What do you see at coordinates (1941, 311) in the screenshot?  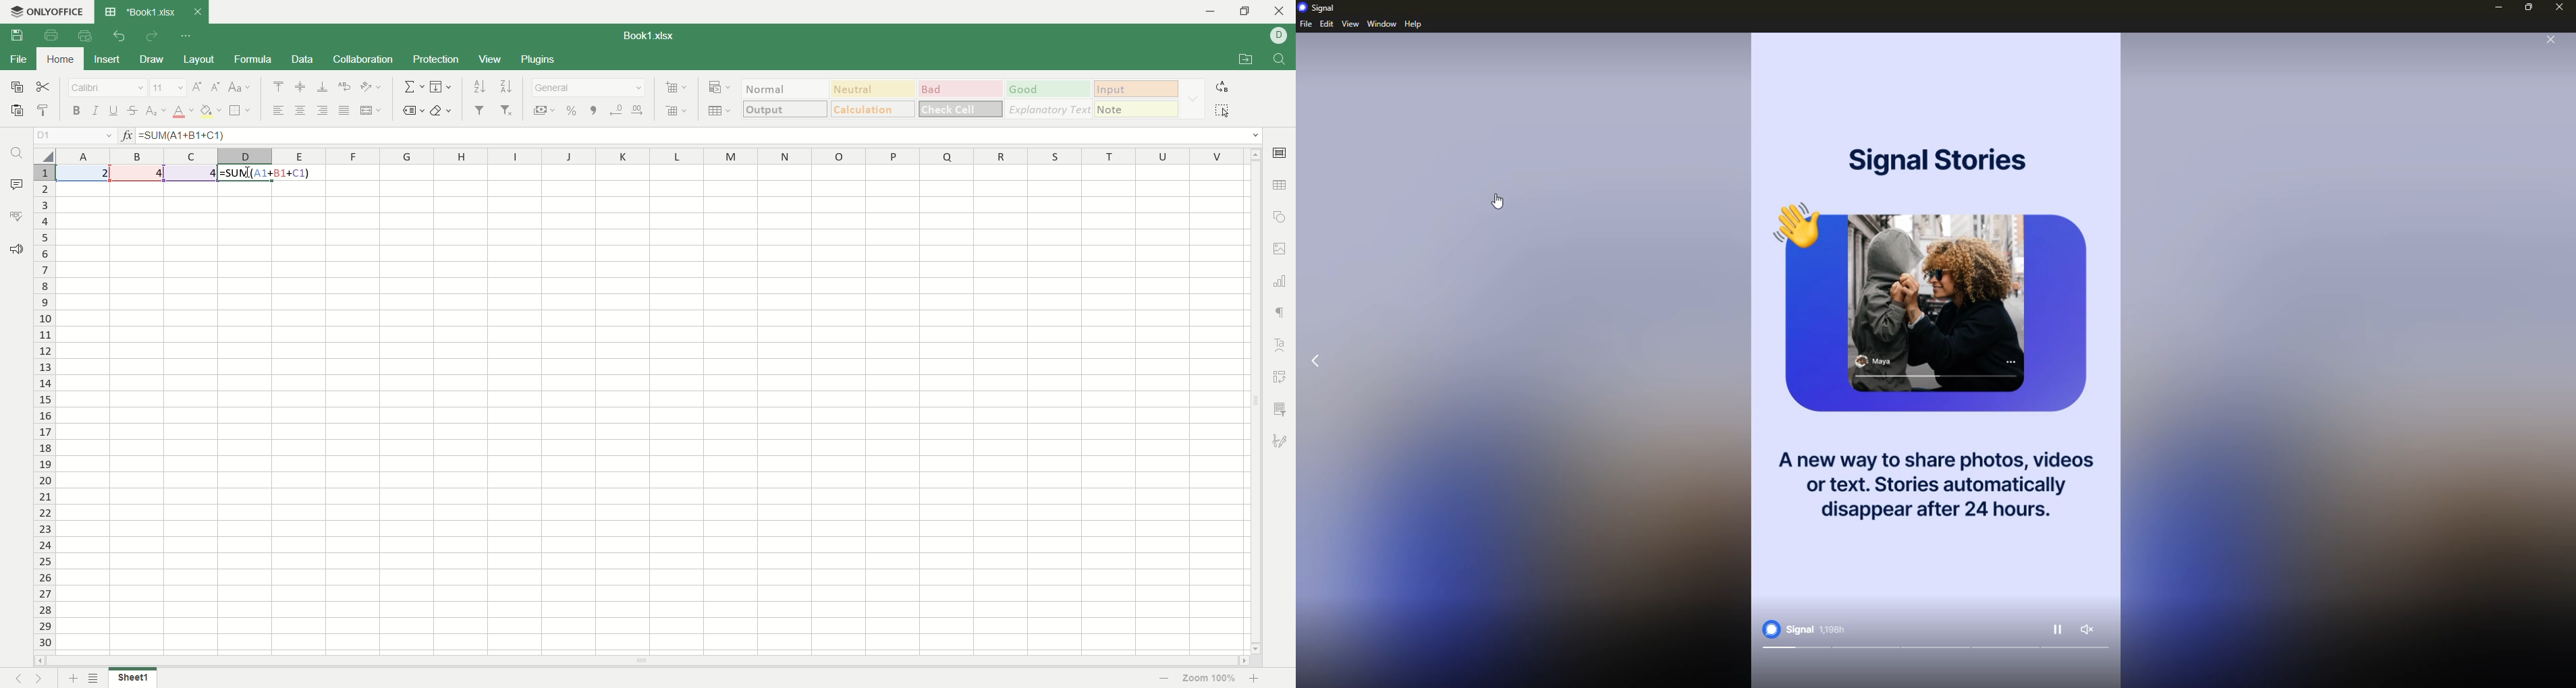 I see `story` at bounding box center [1941, 311].